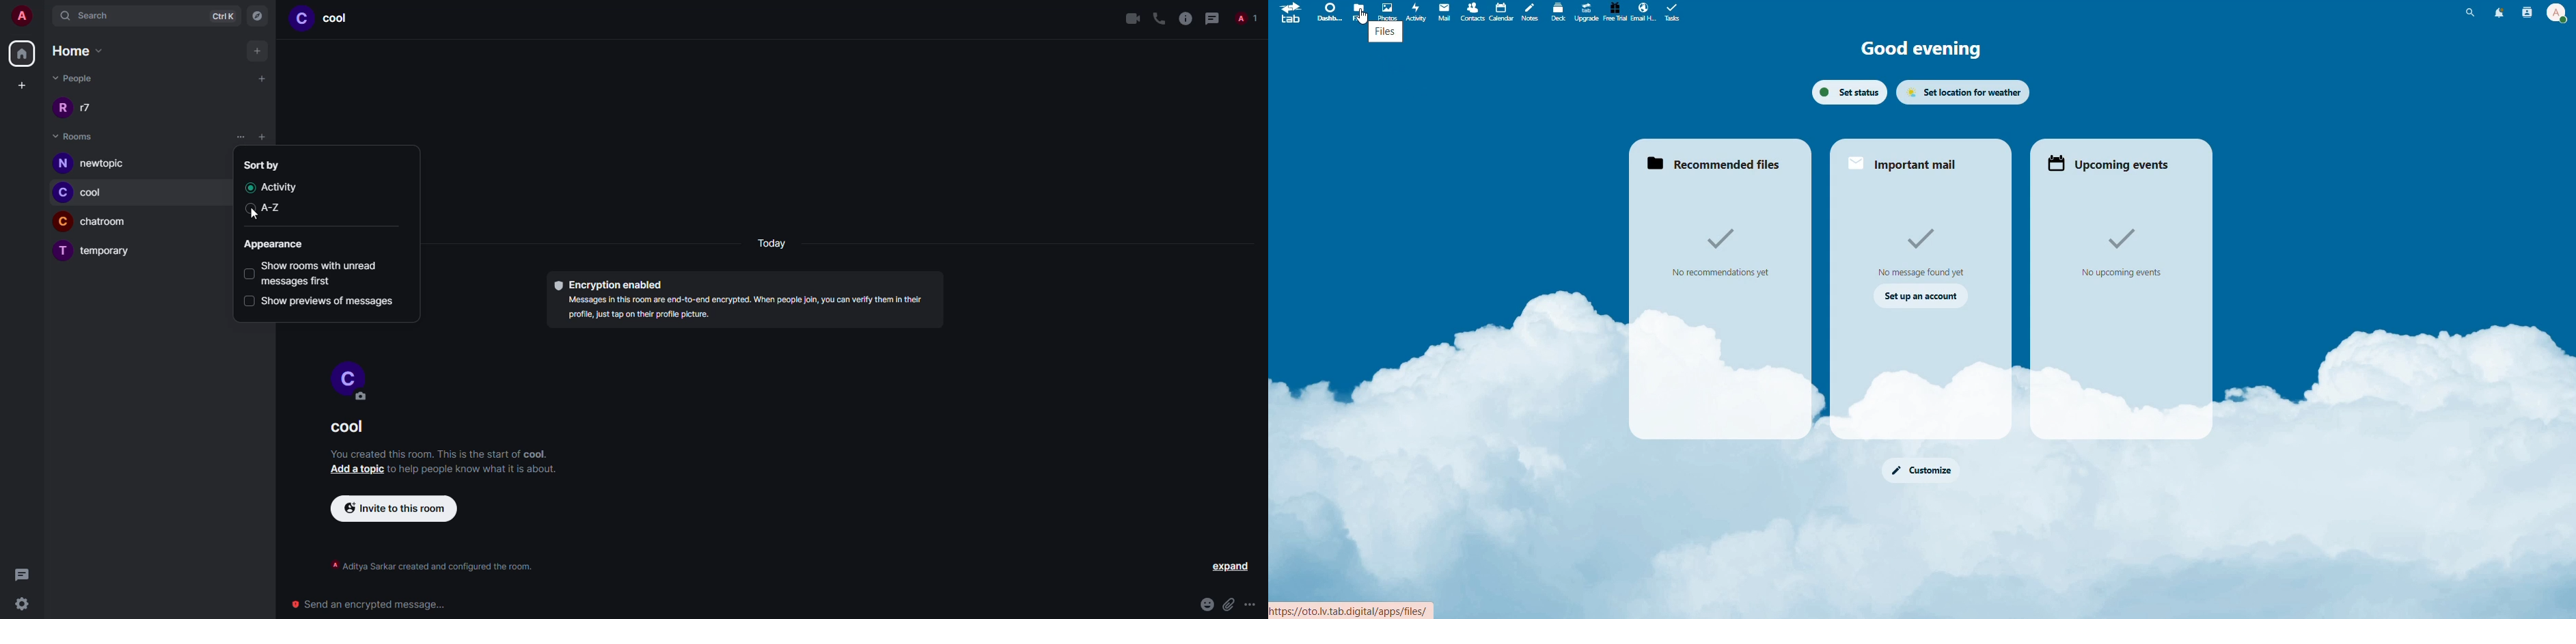 The image size is (2576, 644). What do you see at coordinates (91, 108) in the screenshot?
I see `people` at bounding box center [91, 108].